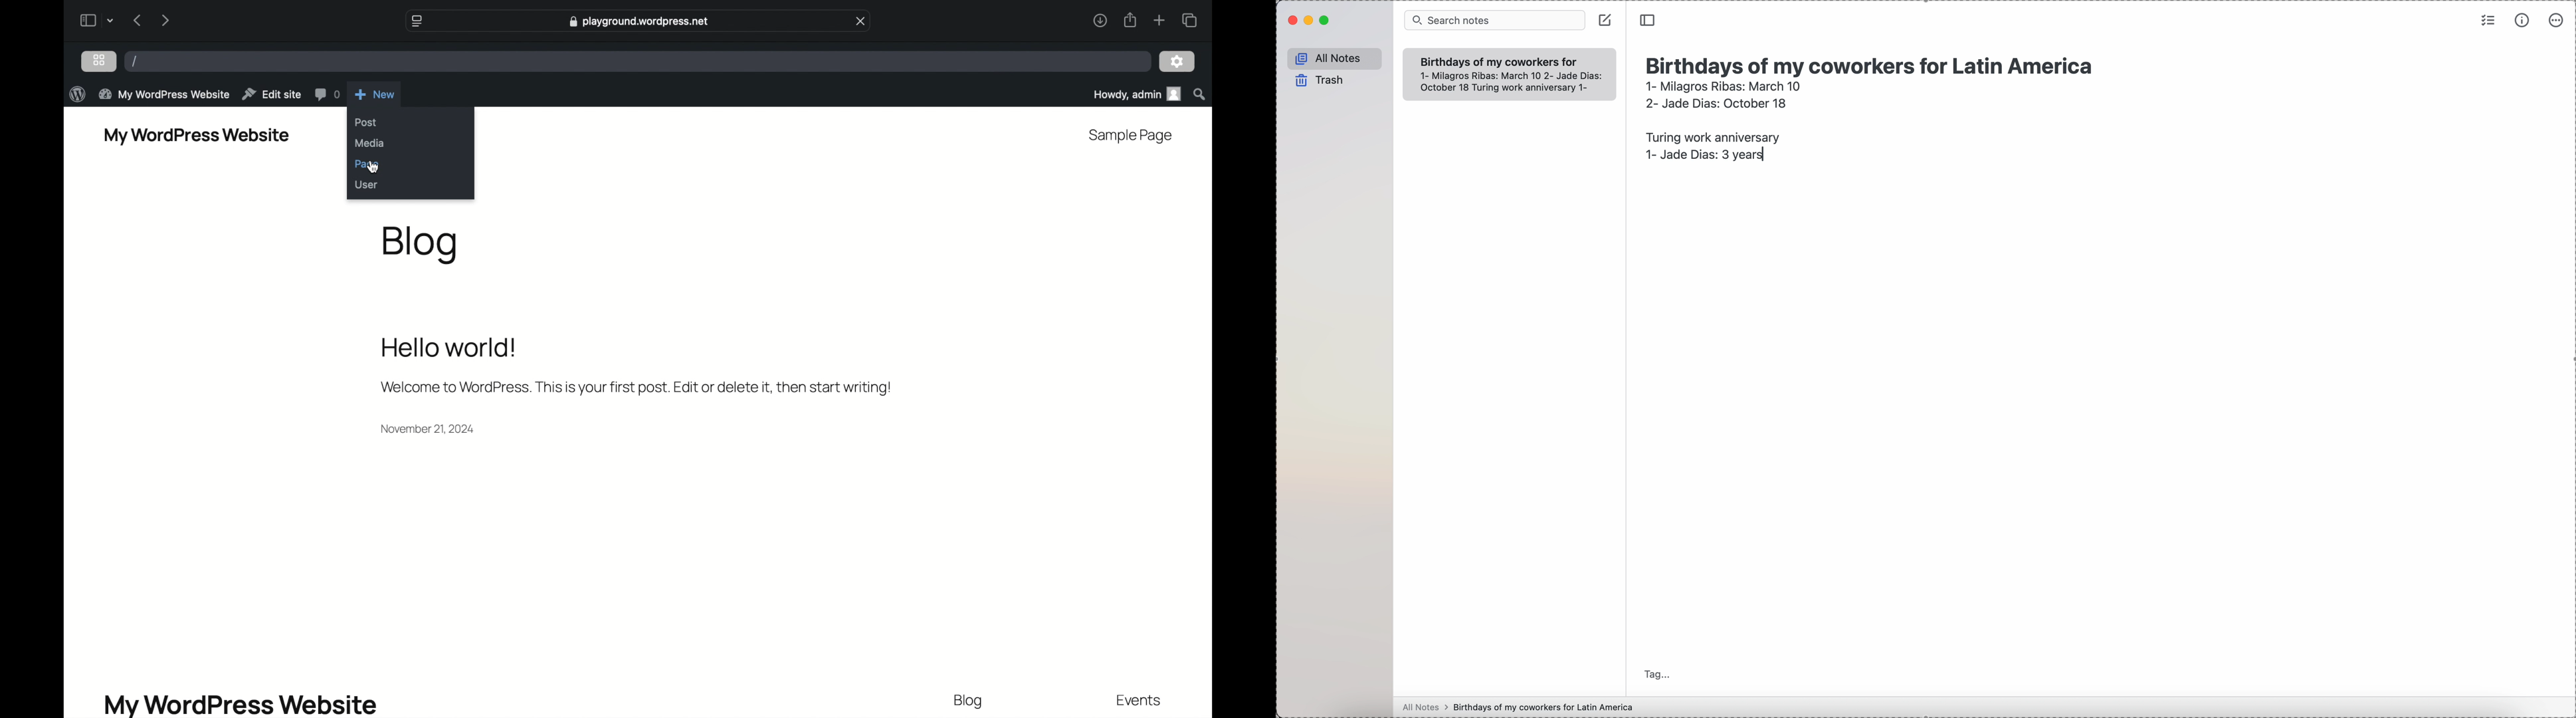 The image size is (2576, 728). Describe the element at coordinates (1321, 81) in the screenshot. I see `trash` at that location.